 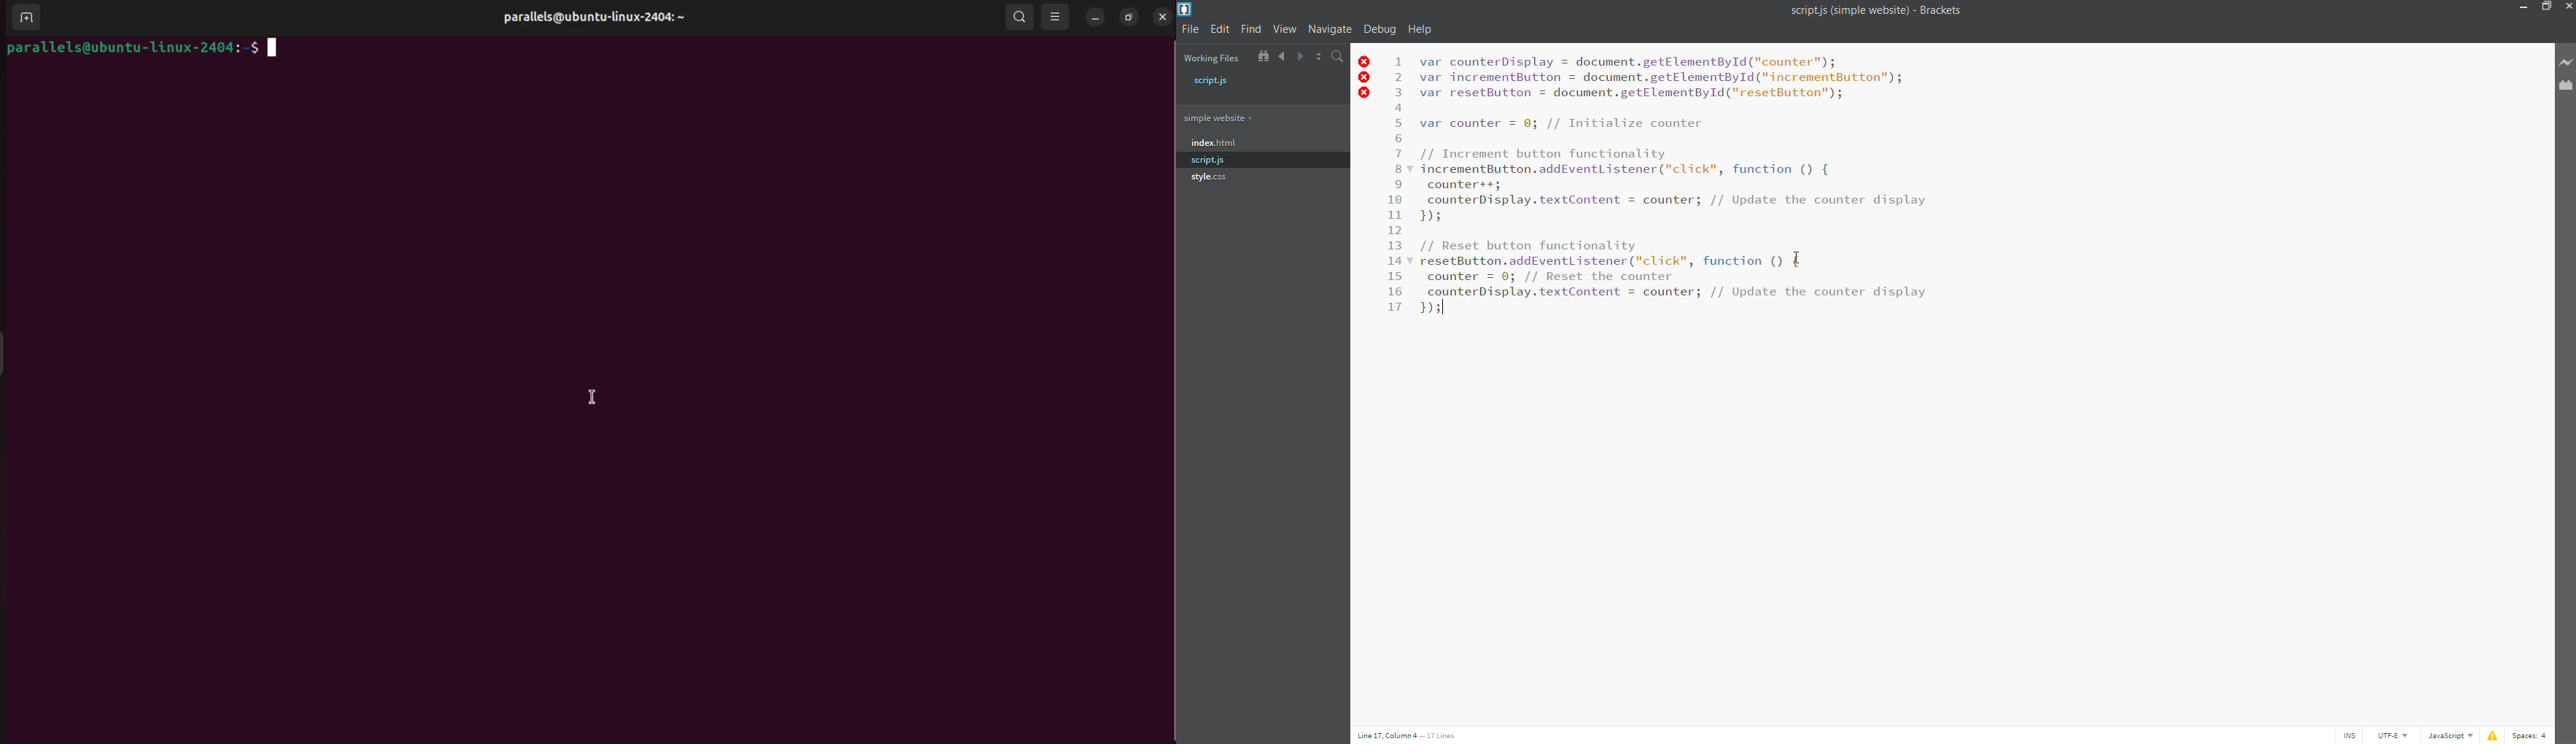 I want to click on extension manager, so click(x=2566, y=91).